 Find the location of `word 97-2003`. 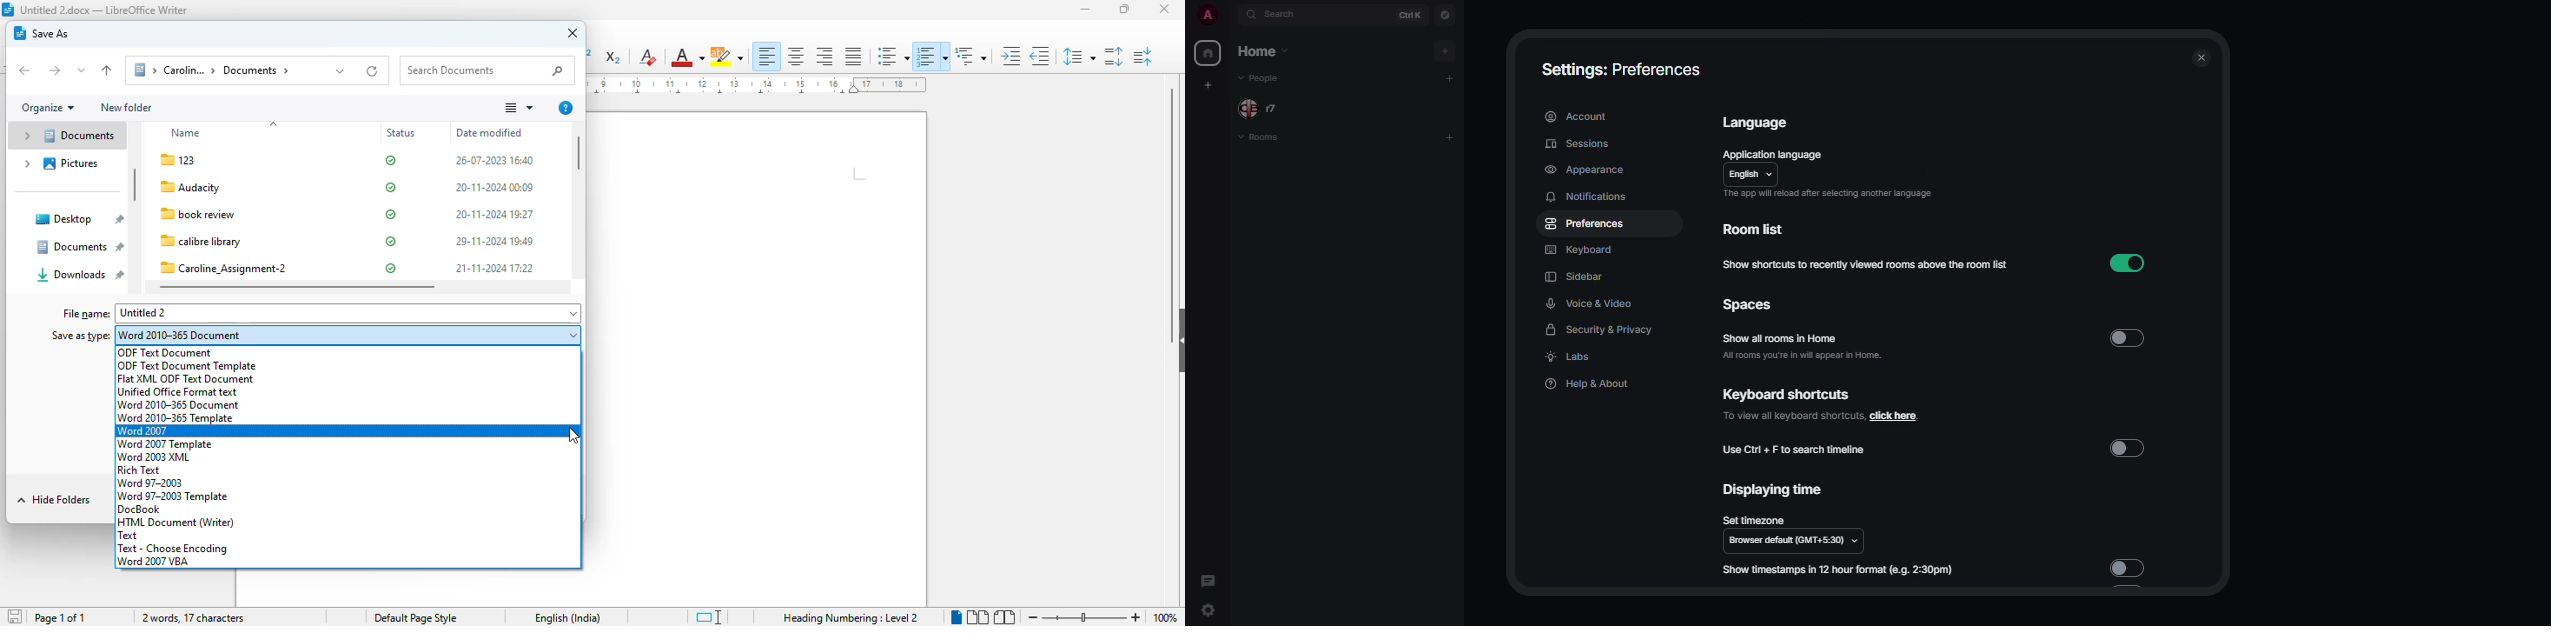

word 97-2003 is located at coordinates (151, 483).